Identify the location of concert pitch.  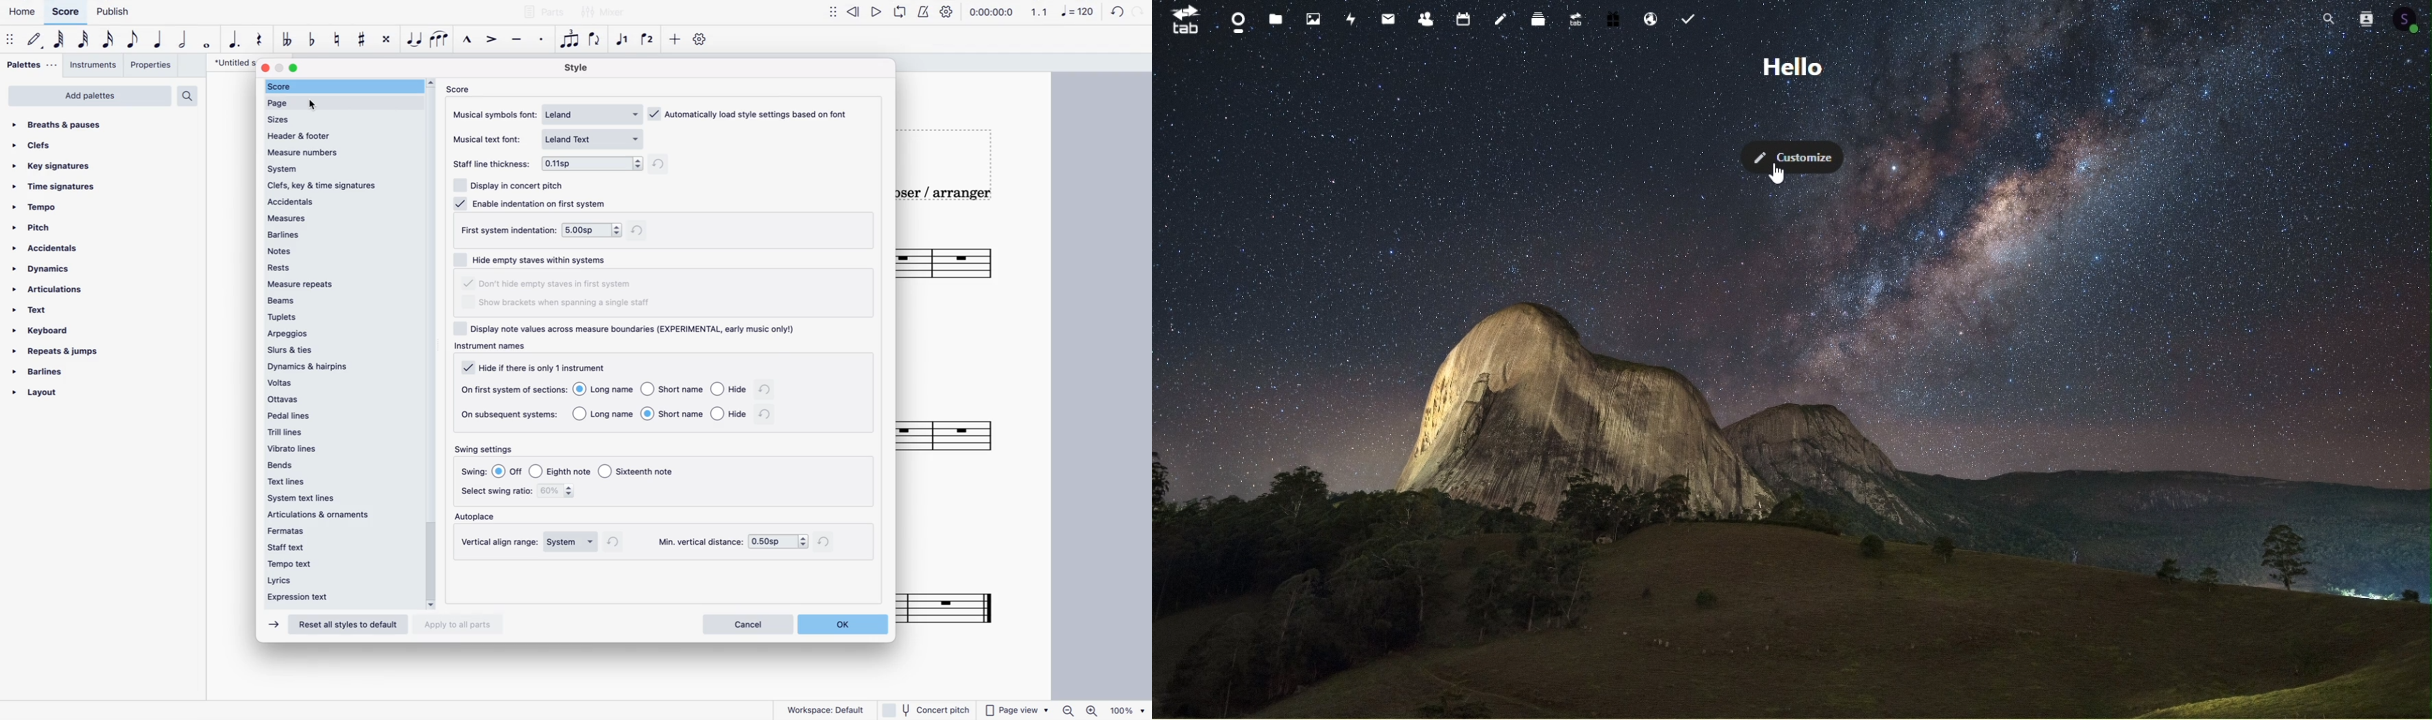
(925, 709).